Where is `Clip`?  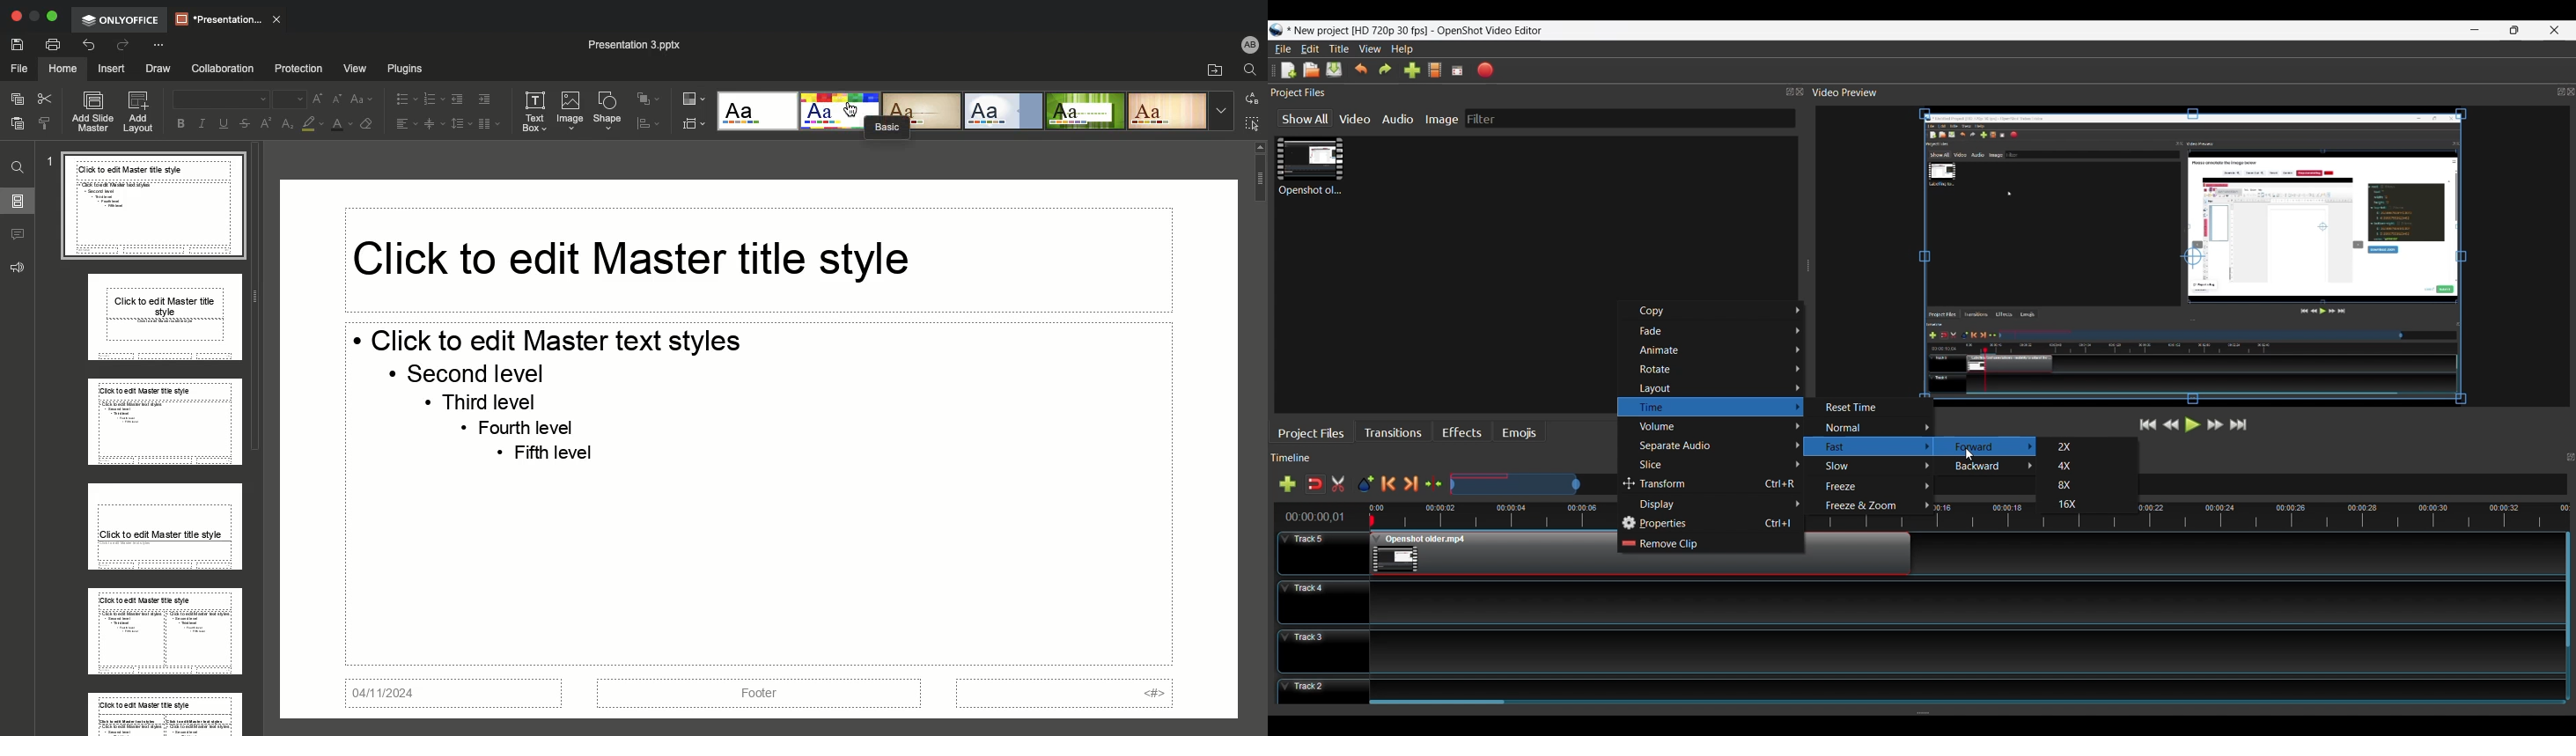
Clip is located at coordinates (1309, 169).